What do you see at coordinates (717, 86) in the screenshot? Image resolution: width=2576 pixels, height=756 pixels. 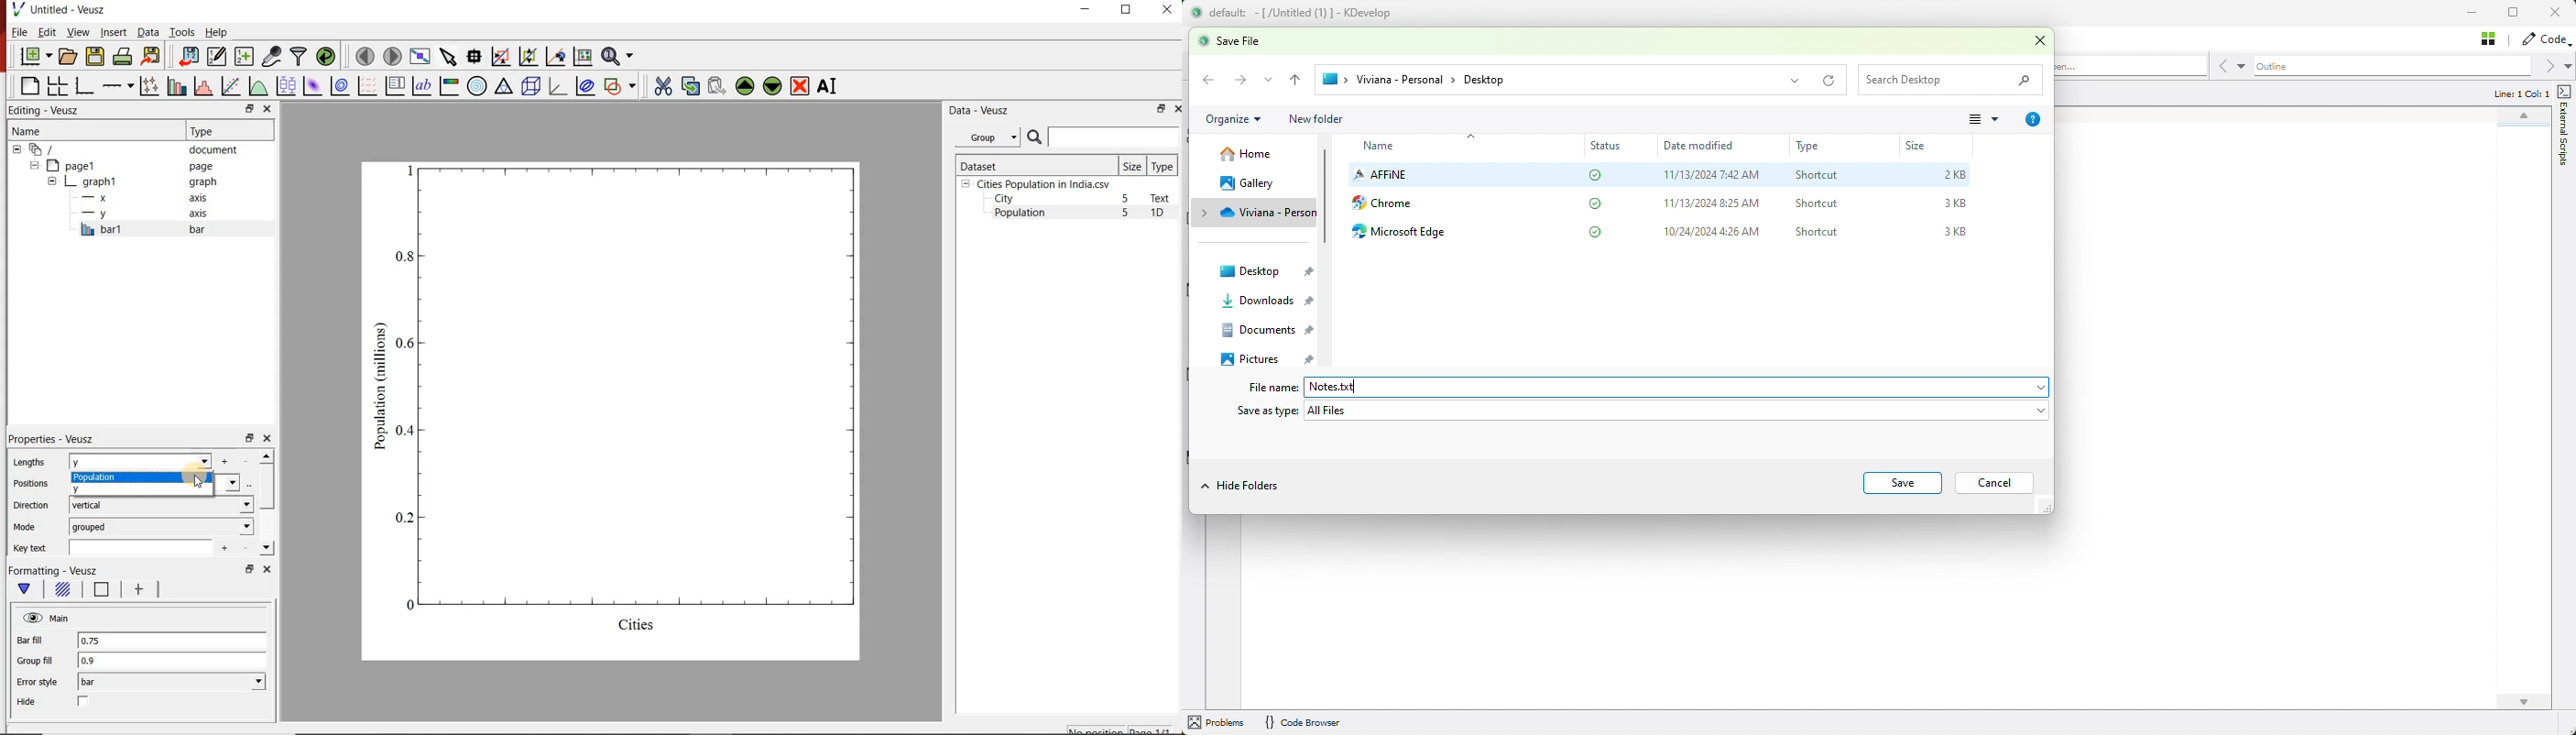 I see `paste widget from the clipboard` at bounding box center [717, 86].